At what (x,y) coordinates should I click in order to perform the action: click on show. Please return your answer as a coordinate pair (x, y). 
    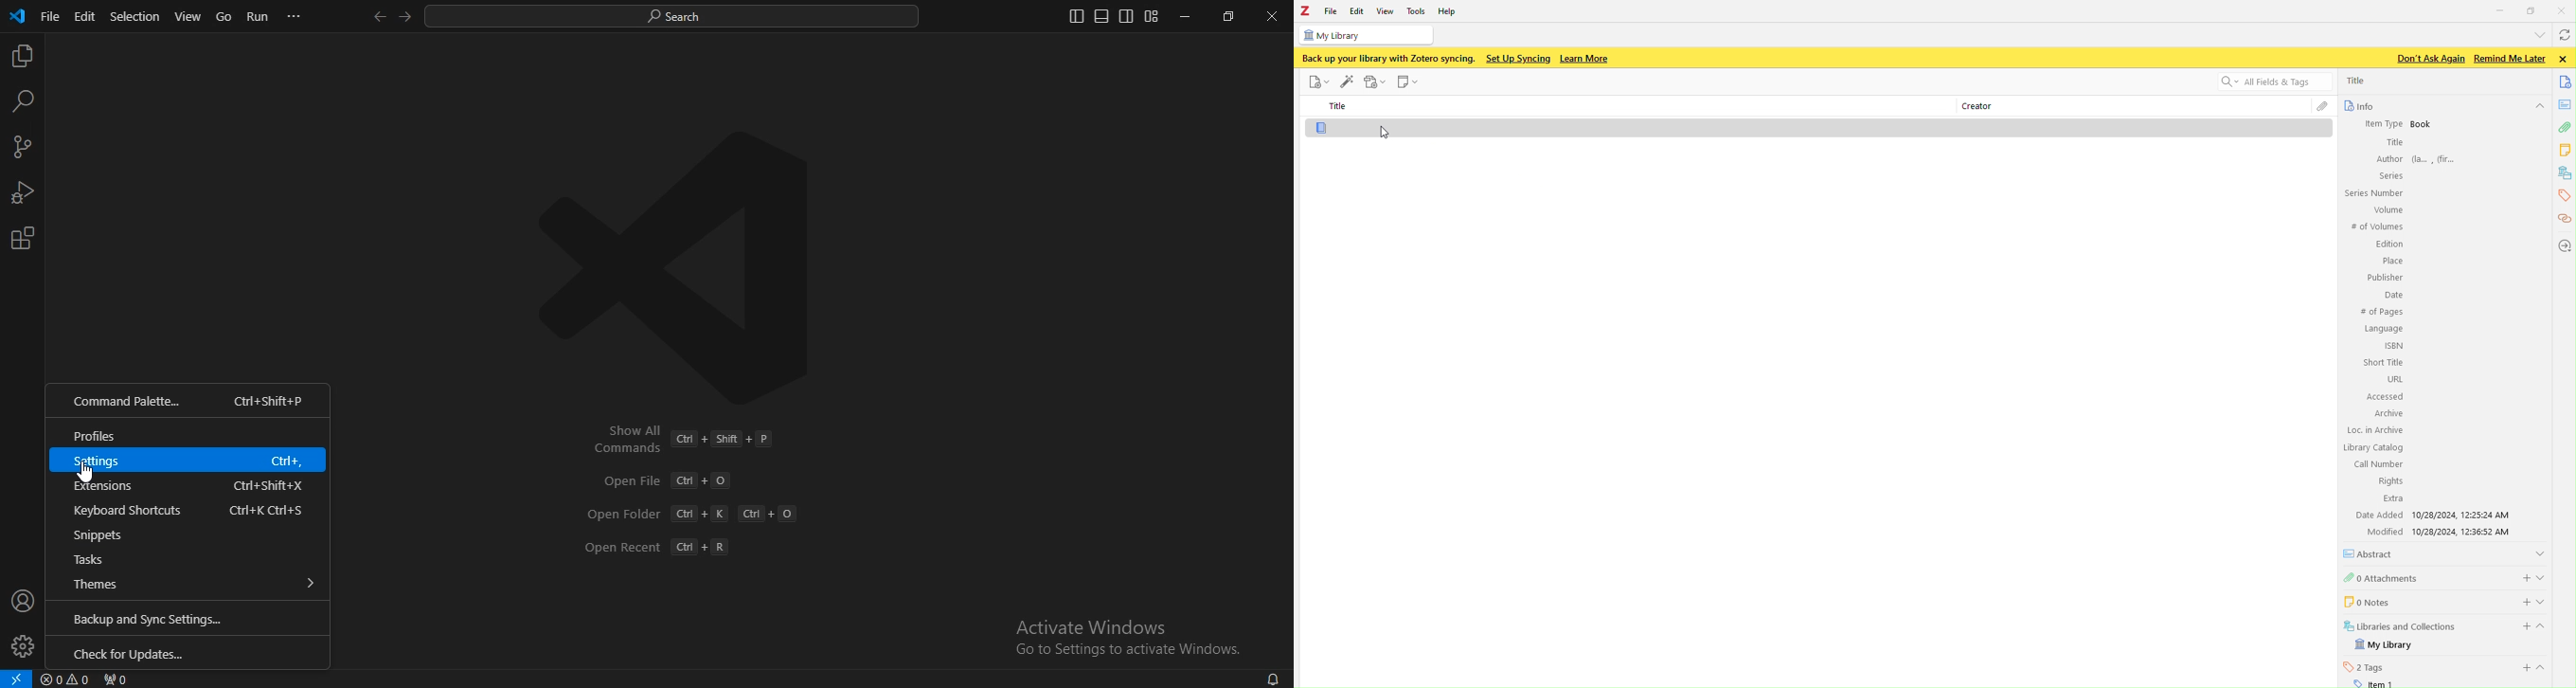
    Looking at the image, I should click on (2546, 667).